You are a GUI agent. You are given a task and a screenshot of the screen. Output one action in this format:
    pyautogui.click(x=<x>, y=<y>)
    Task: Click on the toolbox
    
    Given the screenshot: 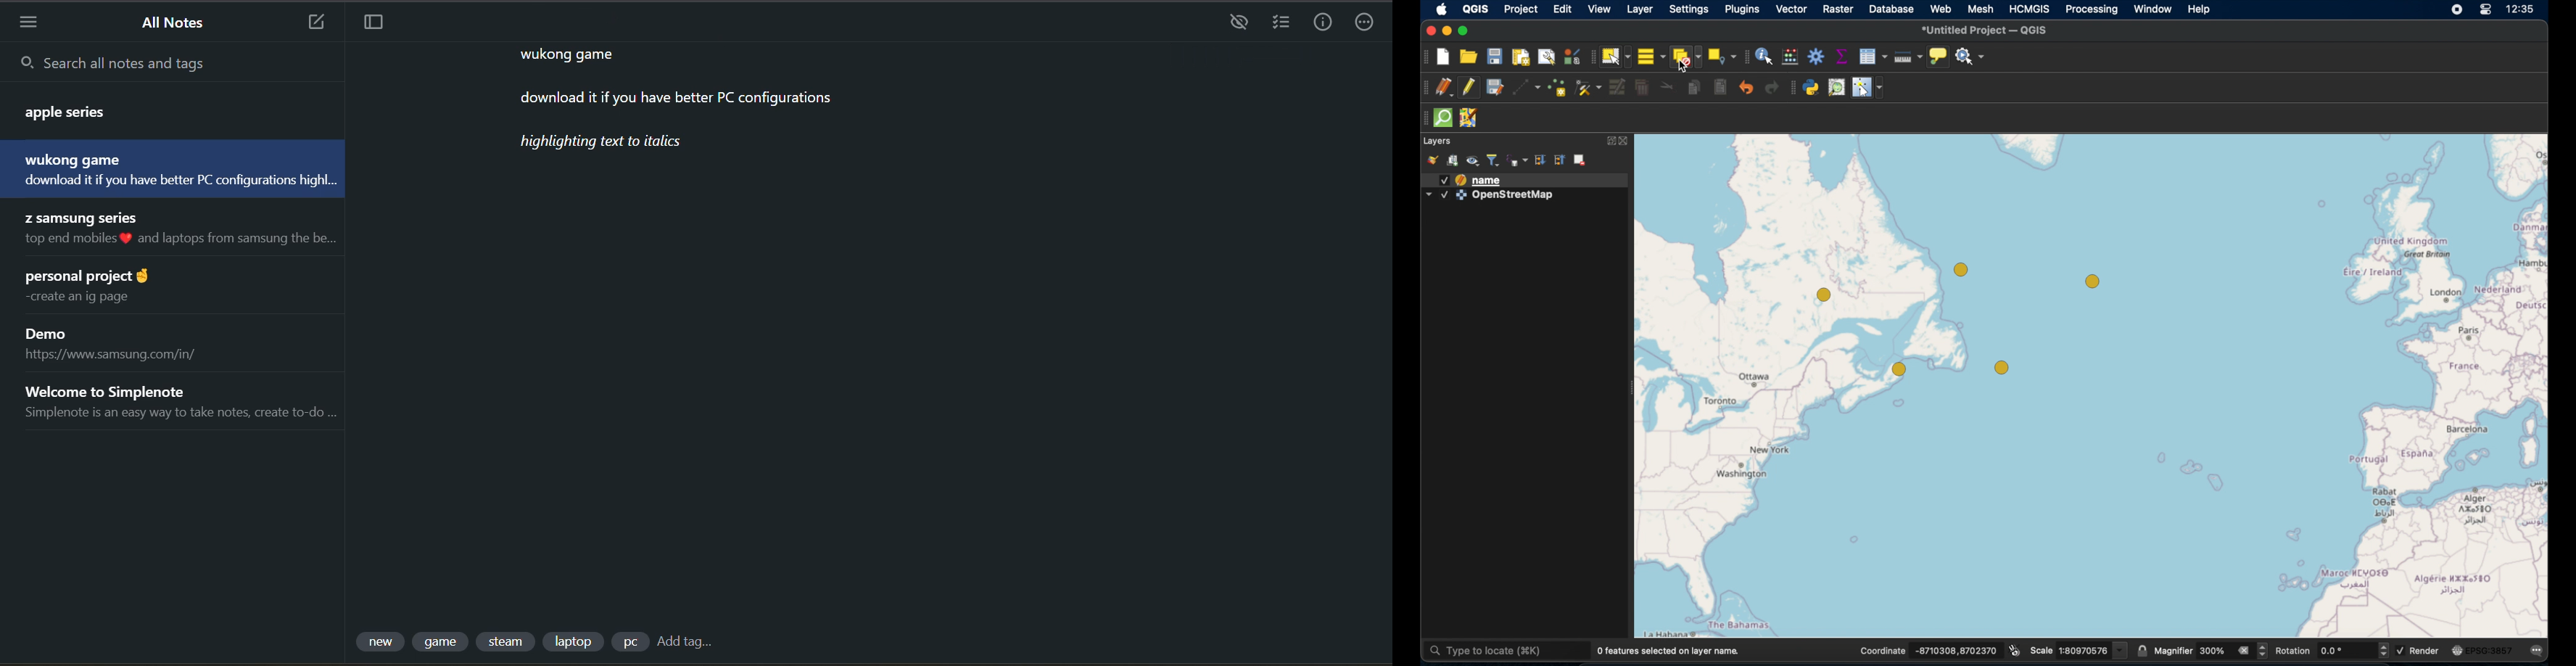 What is the action you would take?
    pyautogui.click(x=1816, y=57)
    